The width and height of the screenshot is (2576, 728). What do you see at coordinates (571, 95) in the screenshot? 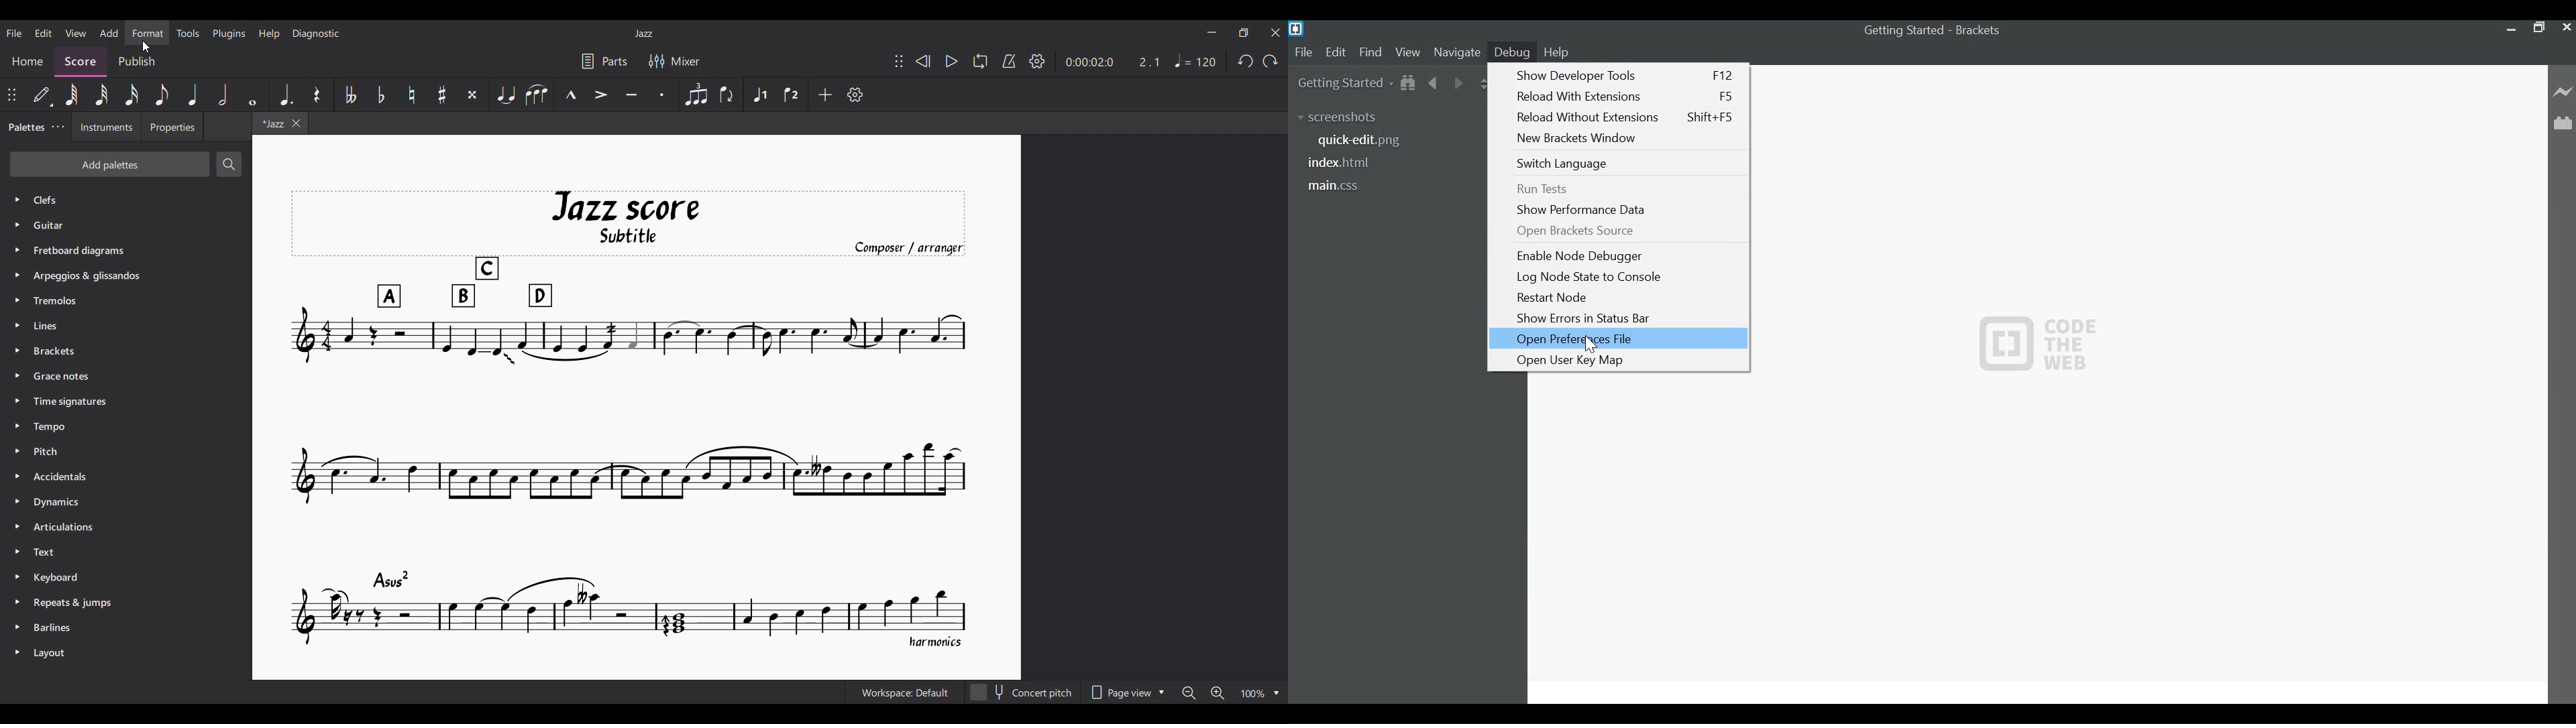
I see `Marcato` at bounding box center [571, 95].